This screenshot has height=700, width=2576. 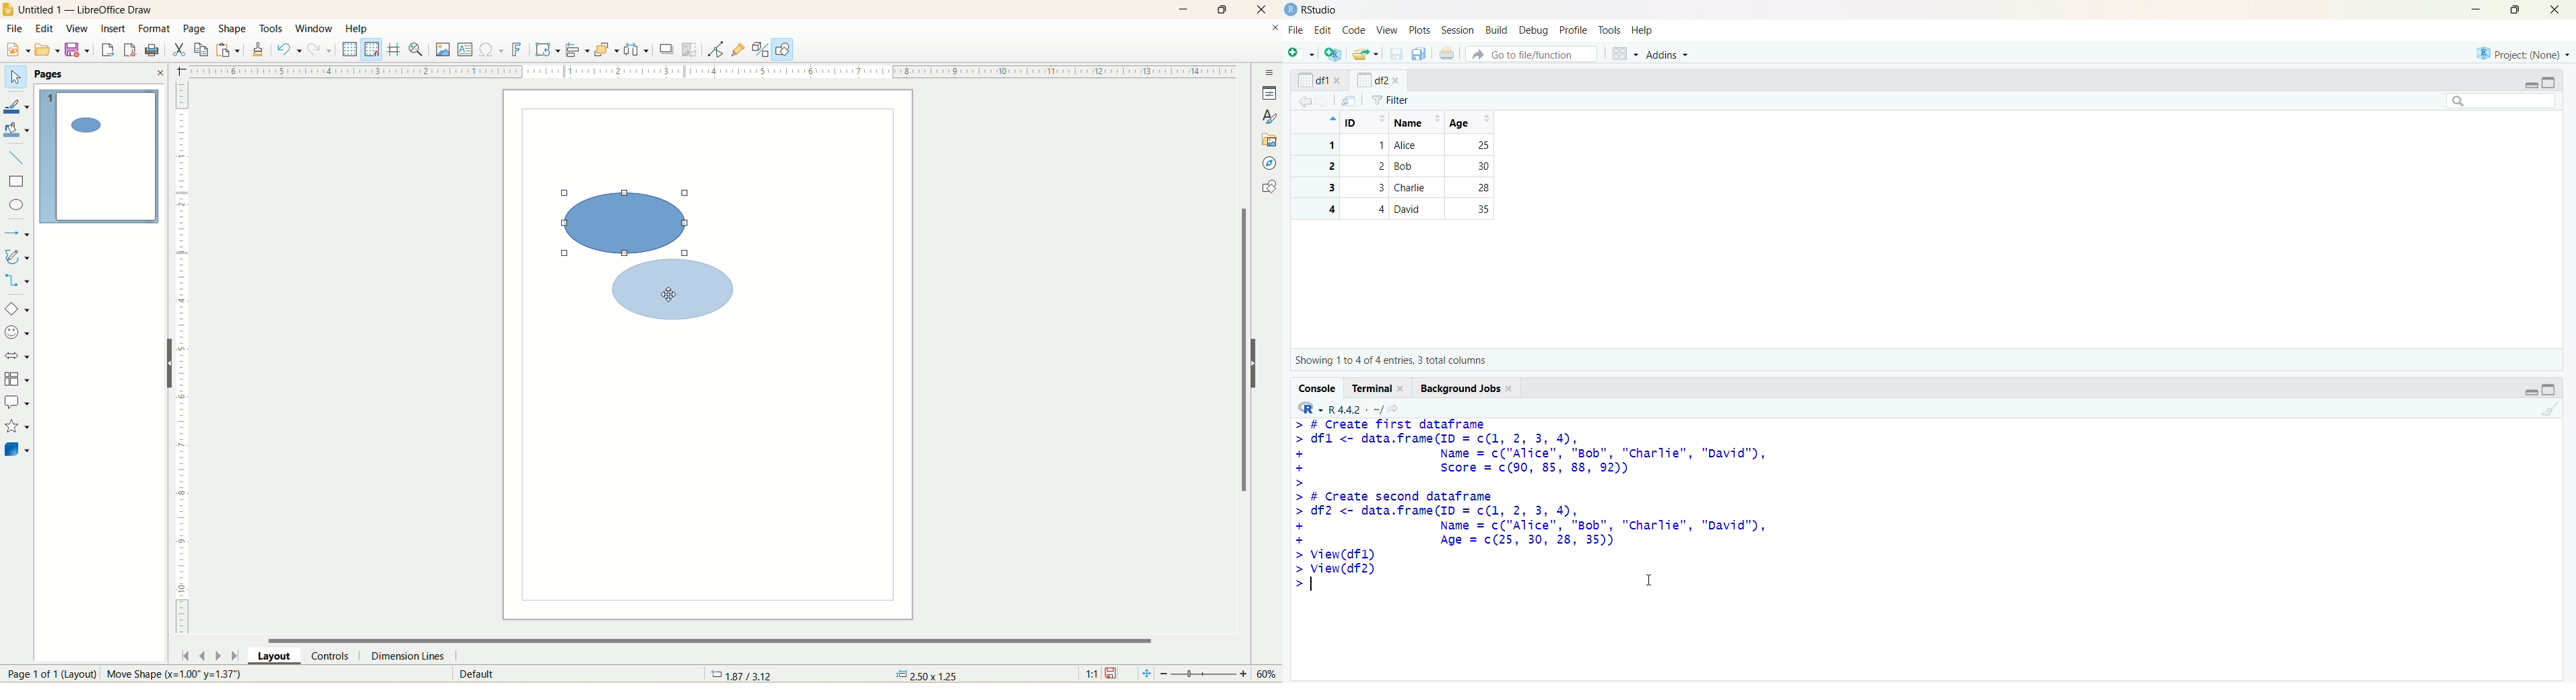 What do you see at coordinates (2476, 9) in the screenshot?
I see `minimise` at bounding box center [2476, 9].